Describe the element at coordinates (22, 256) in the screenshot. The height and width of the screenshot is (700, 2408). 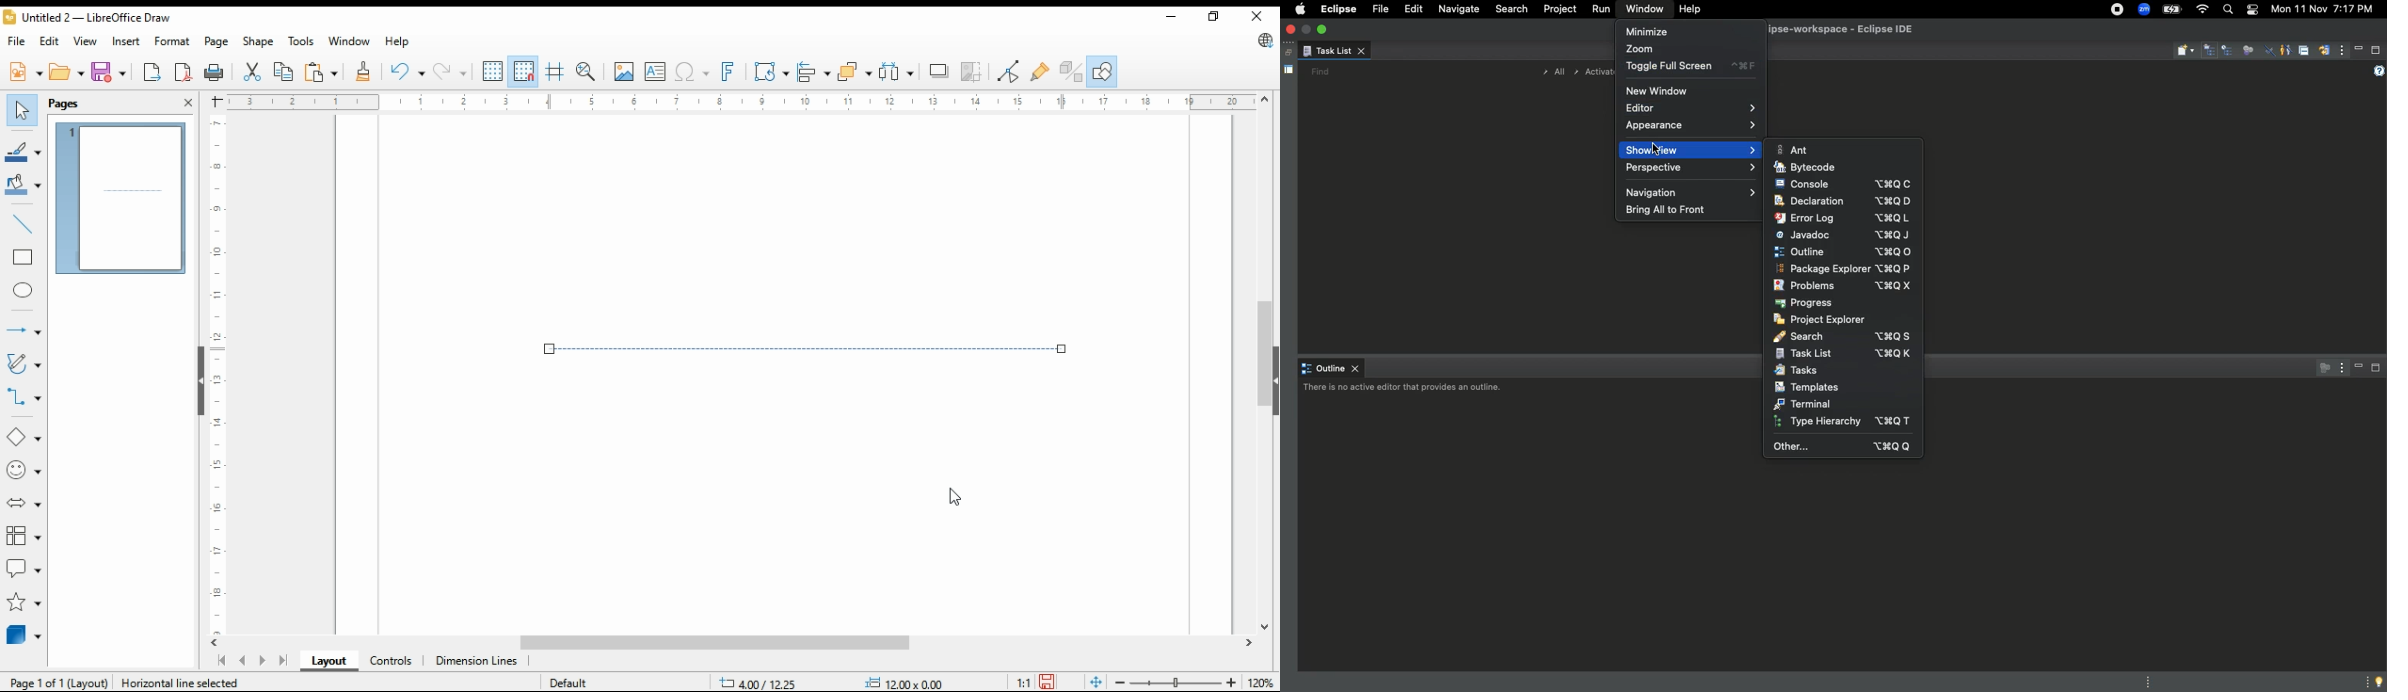
I see `rectangle` at that location.